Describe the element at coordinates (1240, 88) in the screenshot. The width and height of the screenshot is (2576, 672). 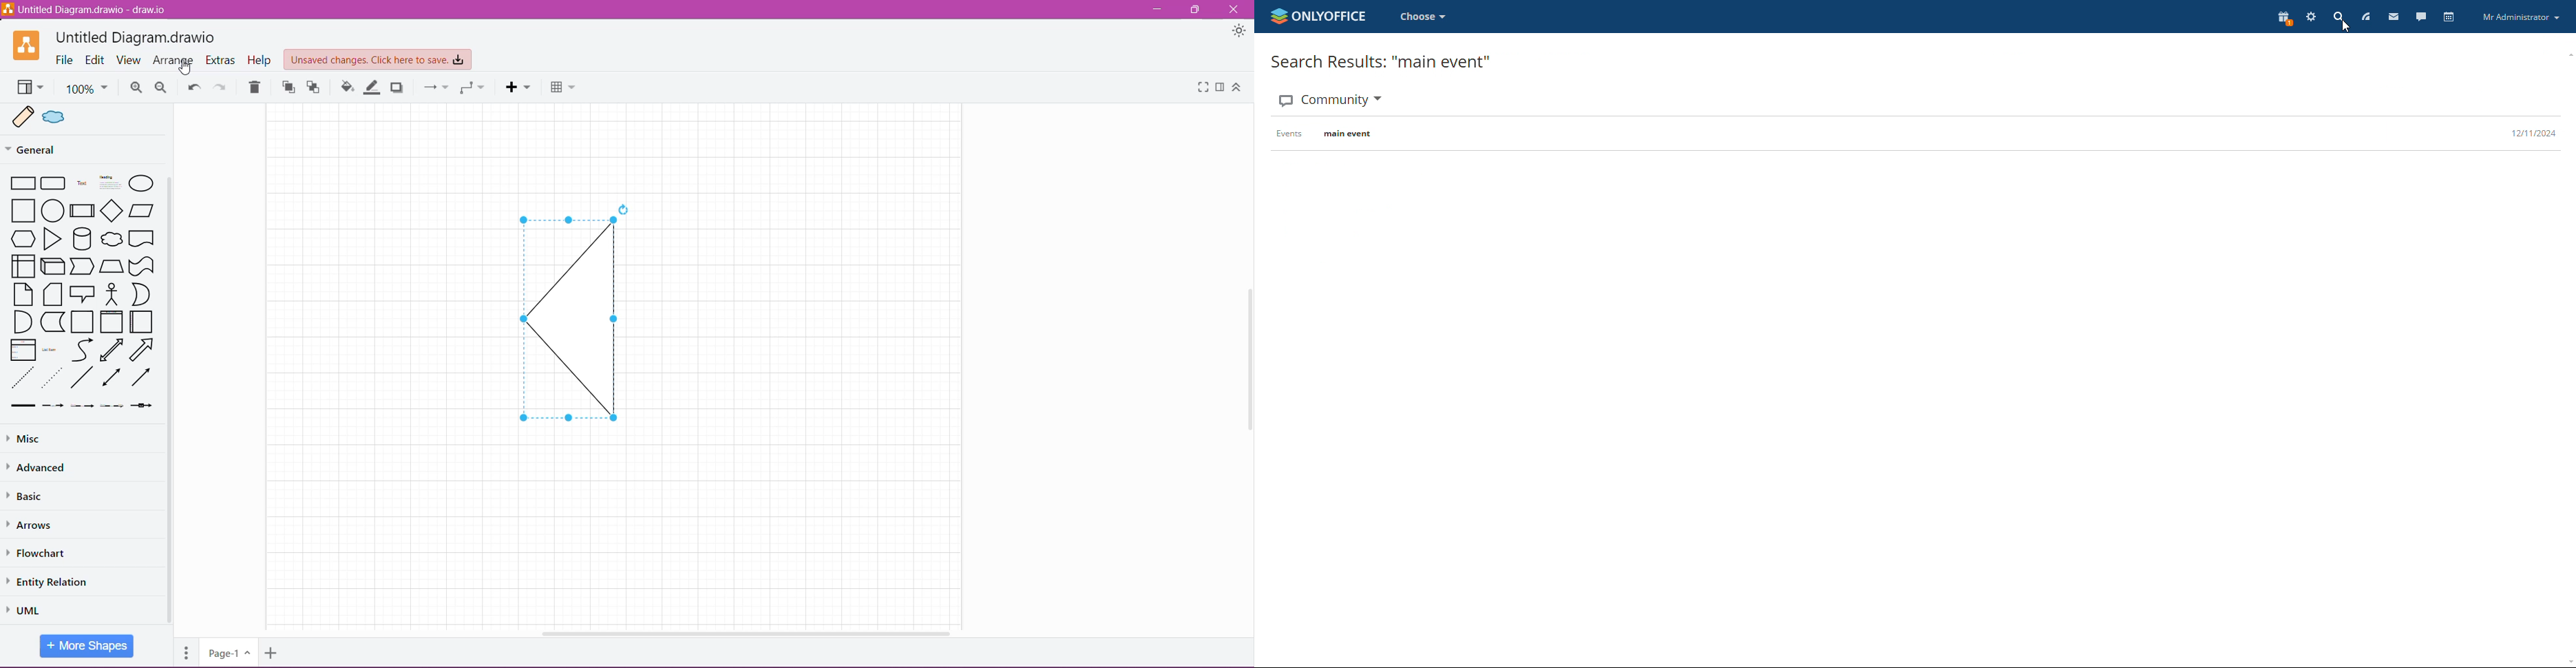
I see `Expand/Collapse` at that location.